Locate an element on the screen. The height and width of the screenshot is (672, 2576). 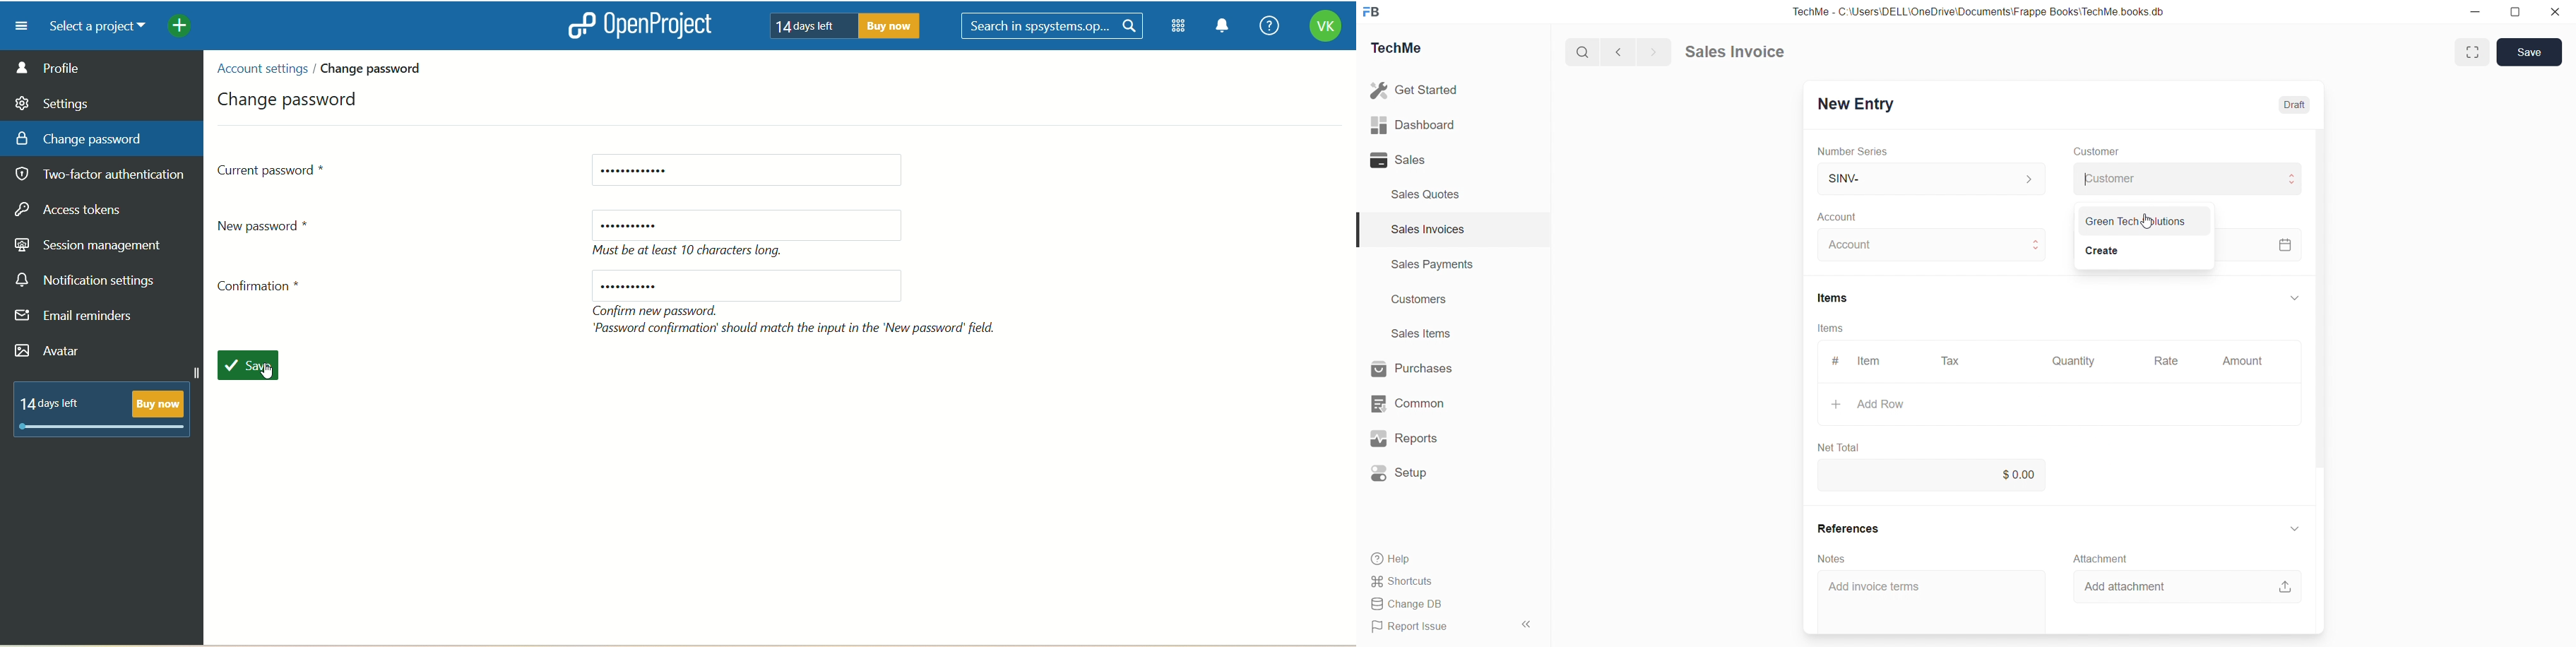
Add invoice terms is located at coordinates (1875, 587).